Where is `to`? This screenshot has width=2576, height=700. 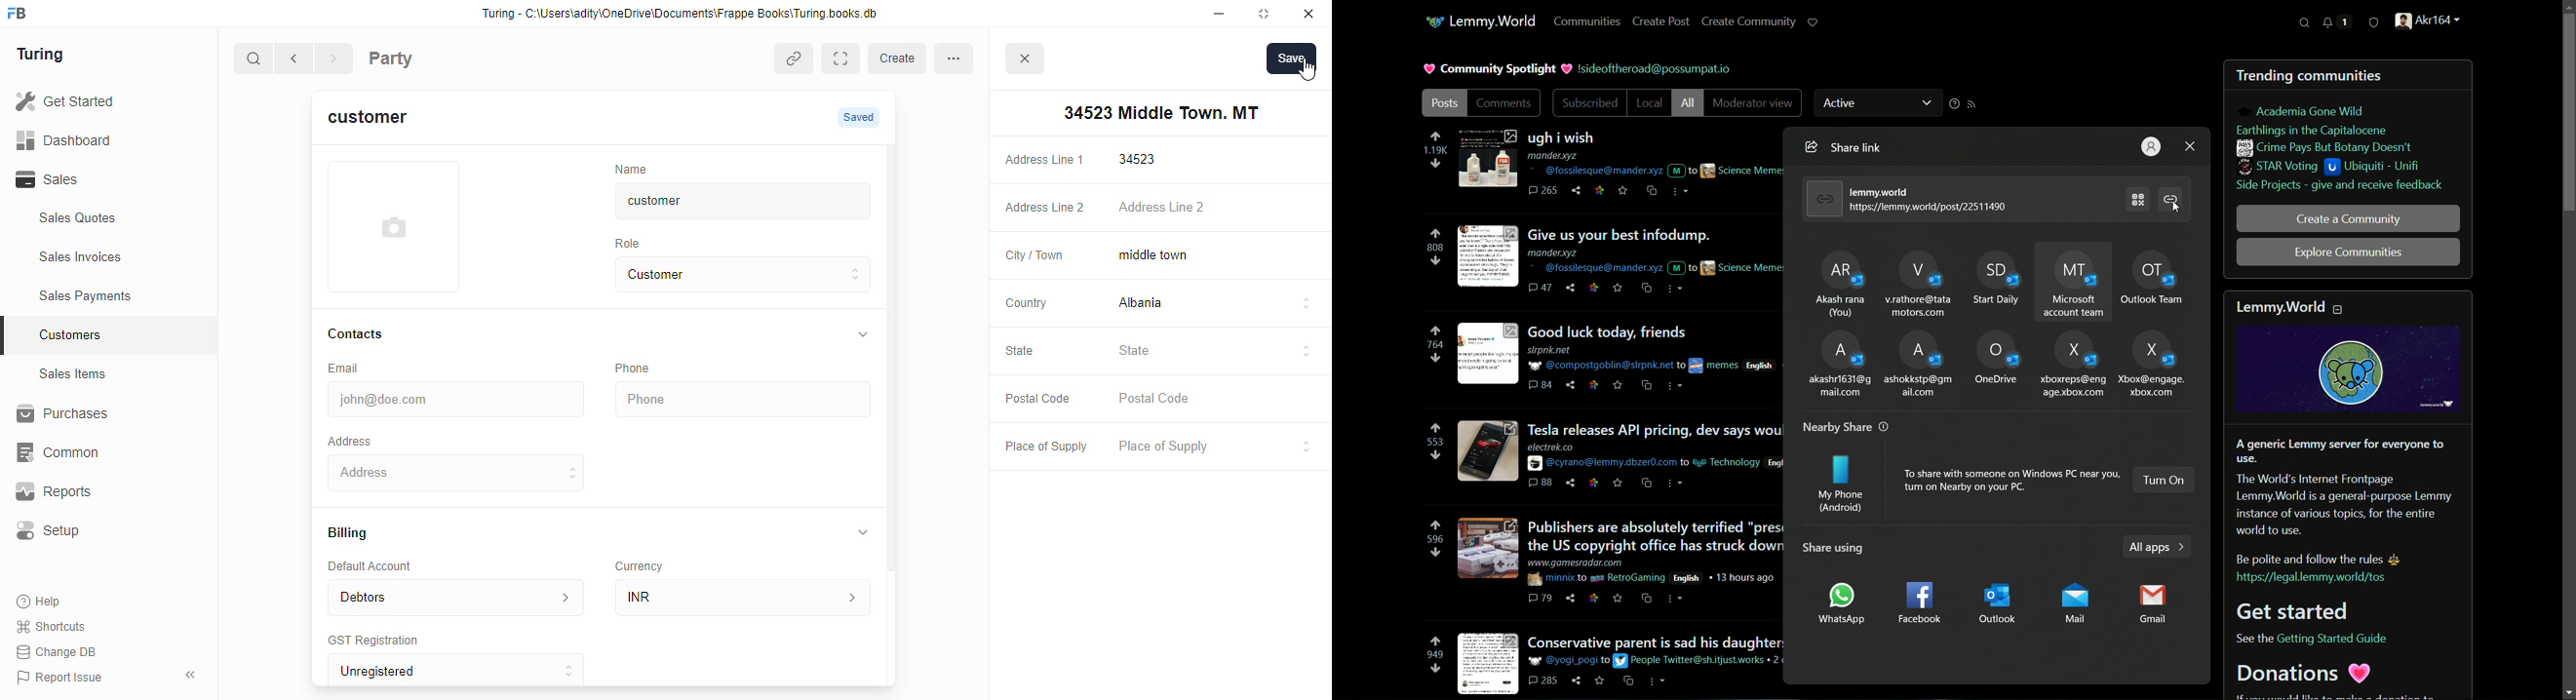
to is located at coordinates (1681, 366).